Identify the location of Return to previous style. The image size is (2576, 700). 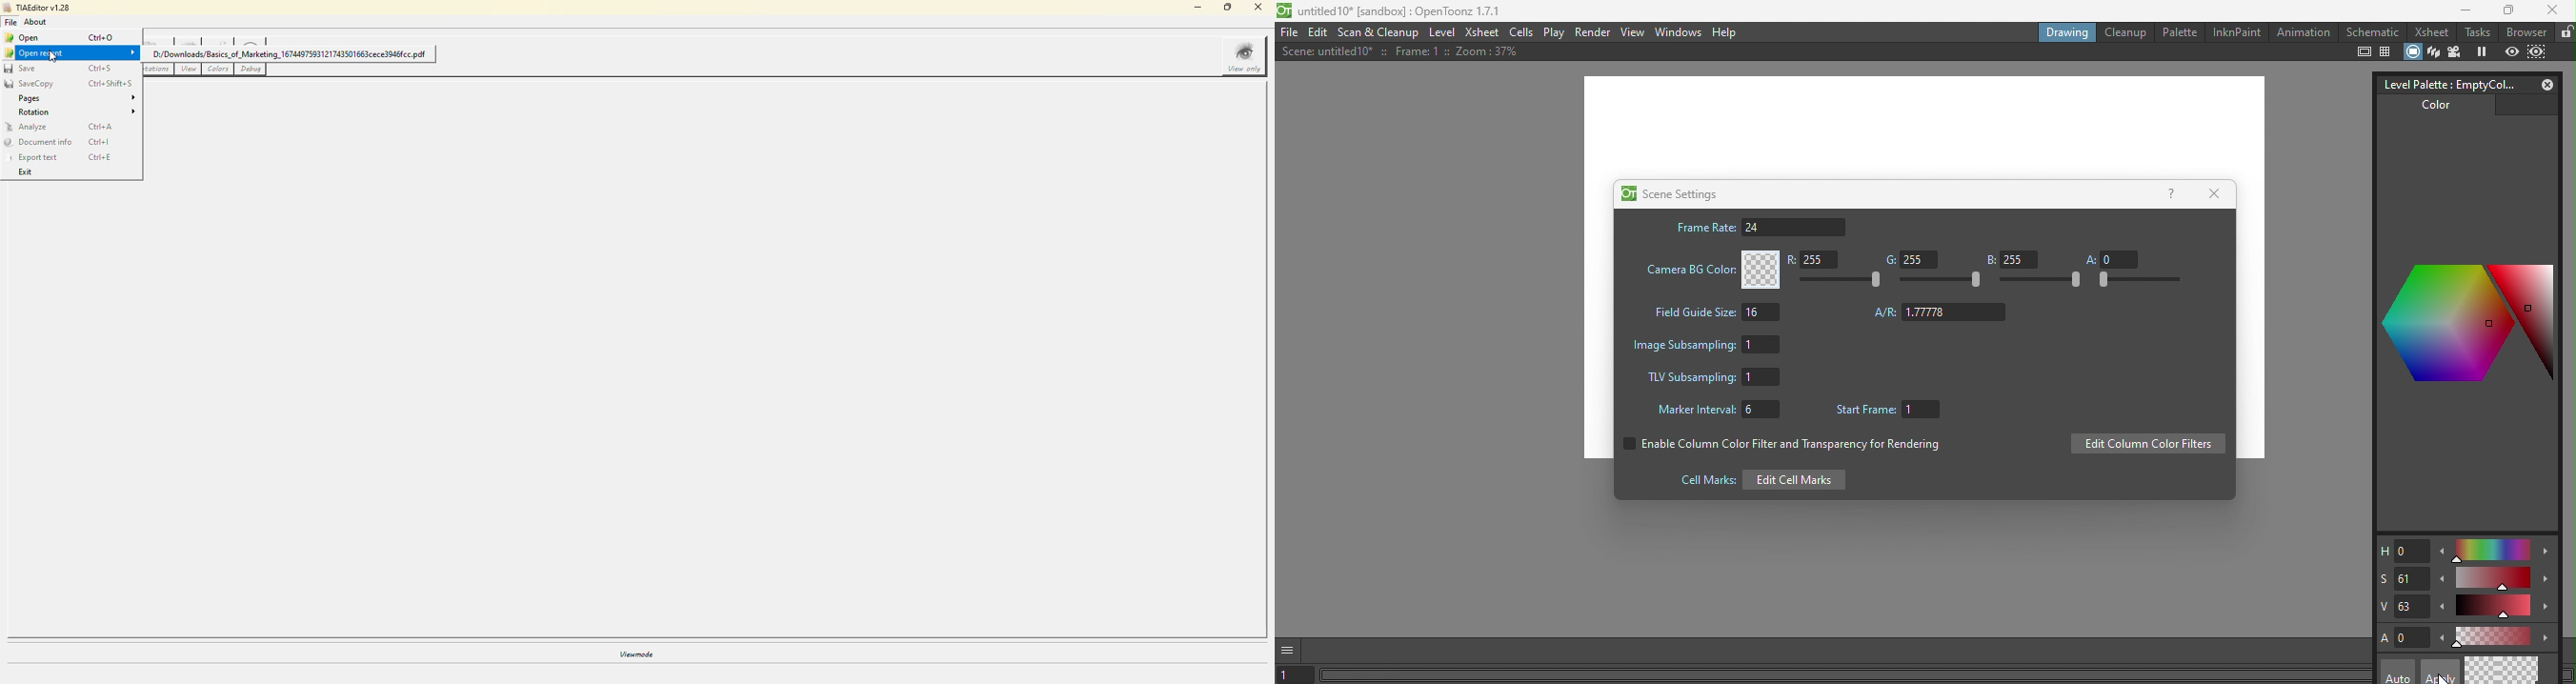
(2522, 670).